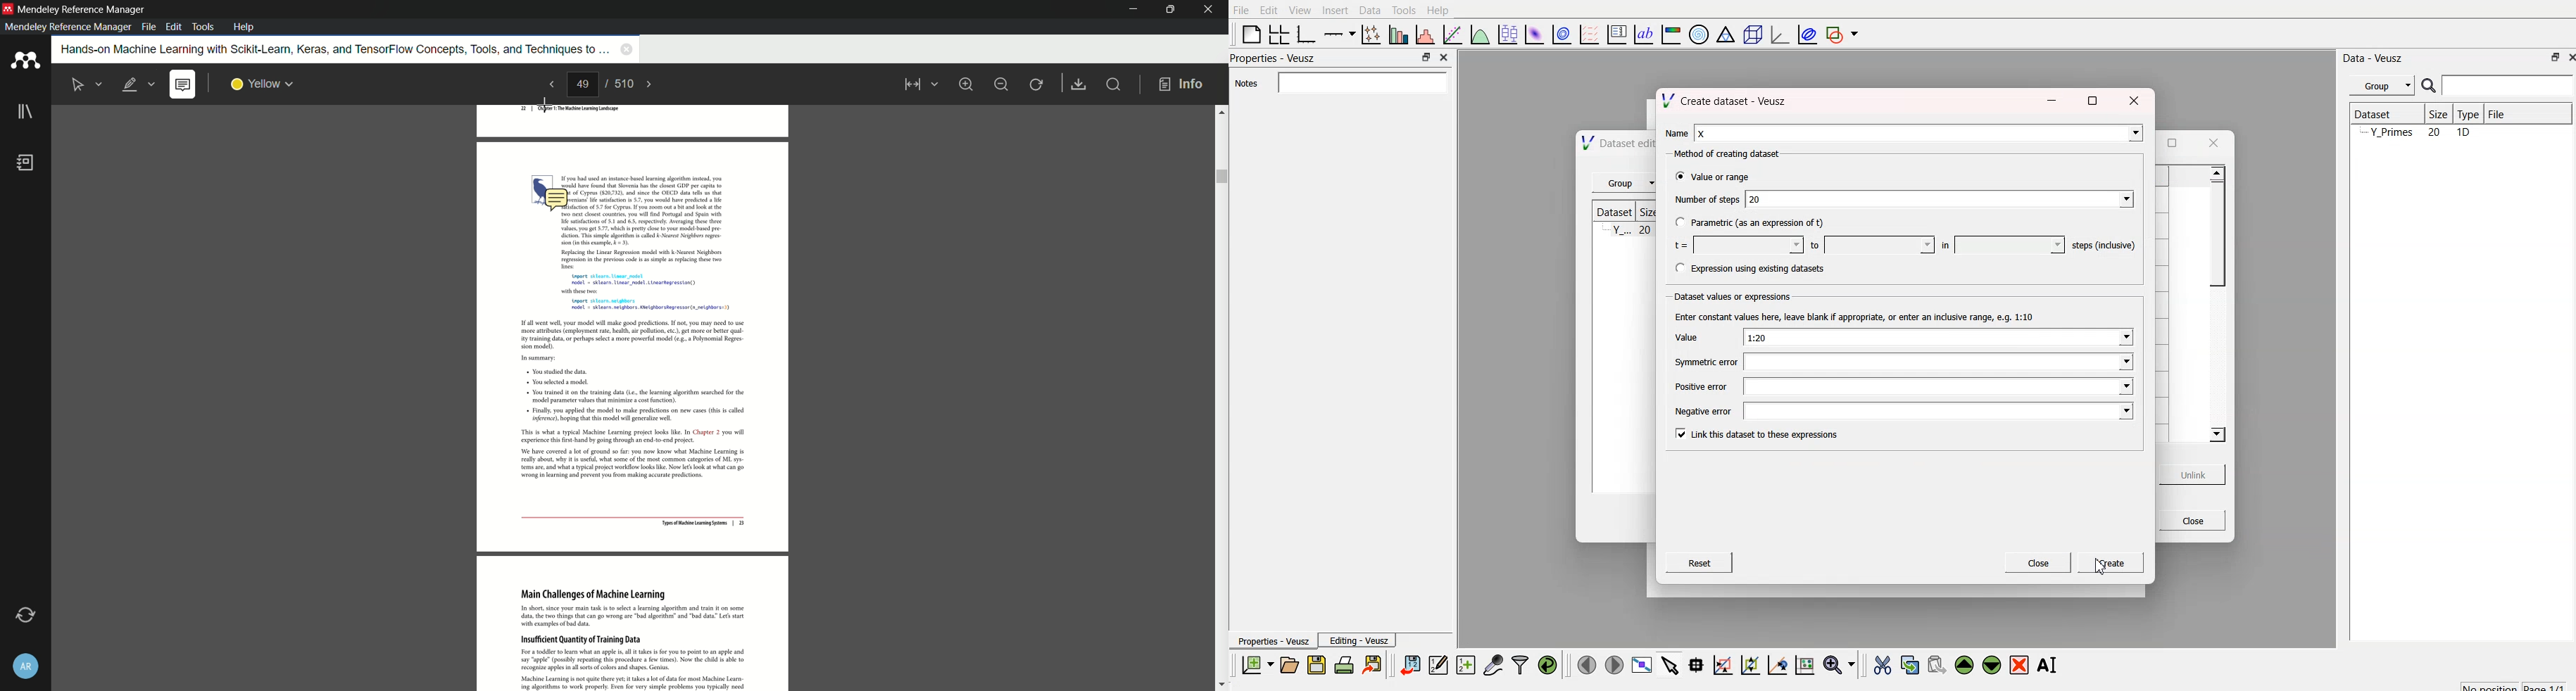  I want to click on save, so click(1081, 84).